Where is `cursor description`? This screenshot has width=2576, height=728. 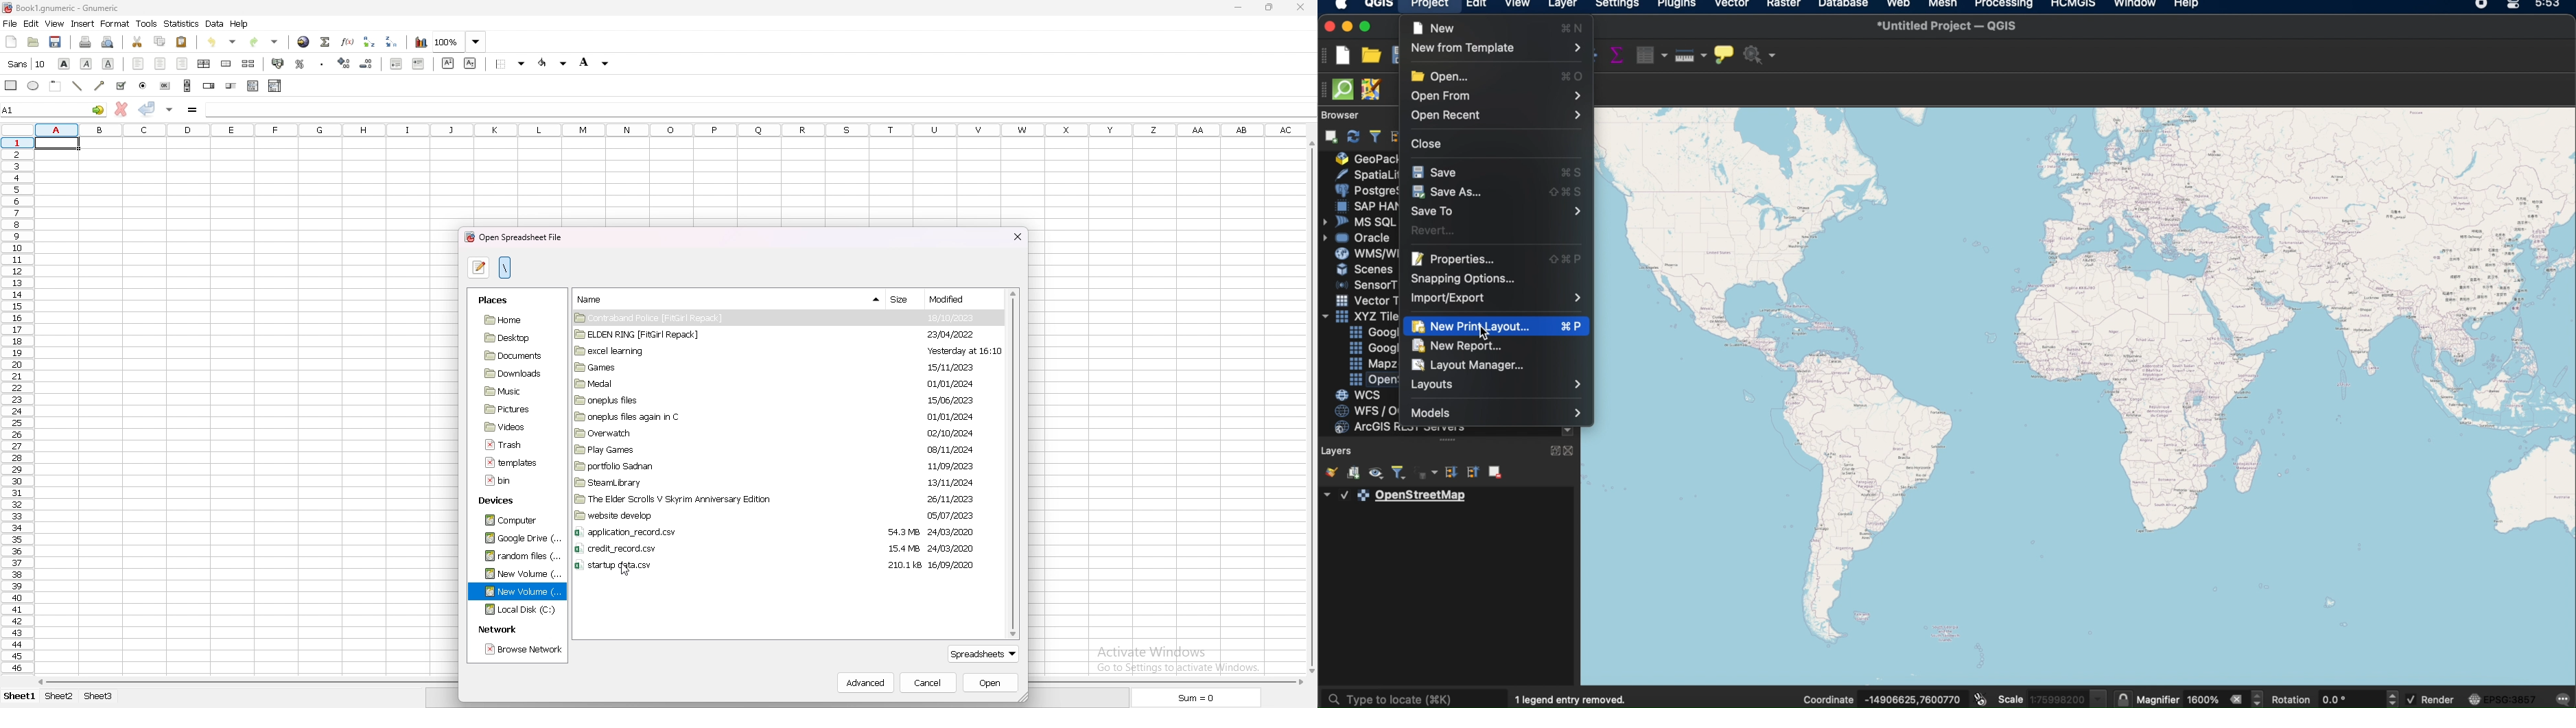 cursor description is located at coordinates (28, 65).